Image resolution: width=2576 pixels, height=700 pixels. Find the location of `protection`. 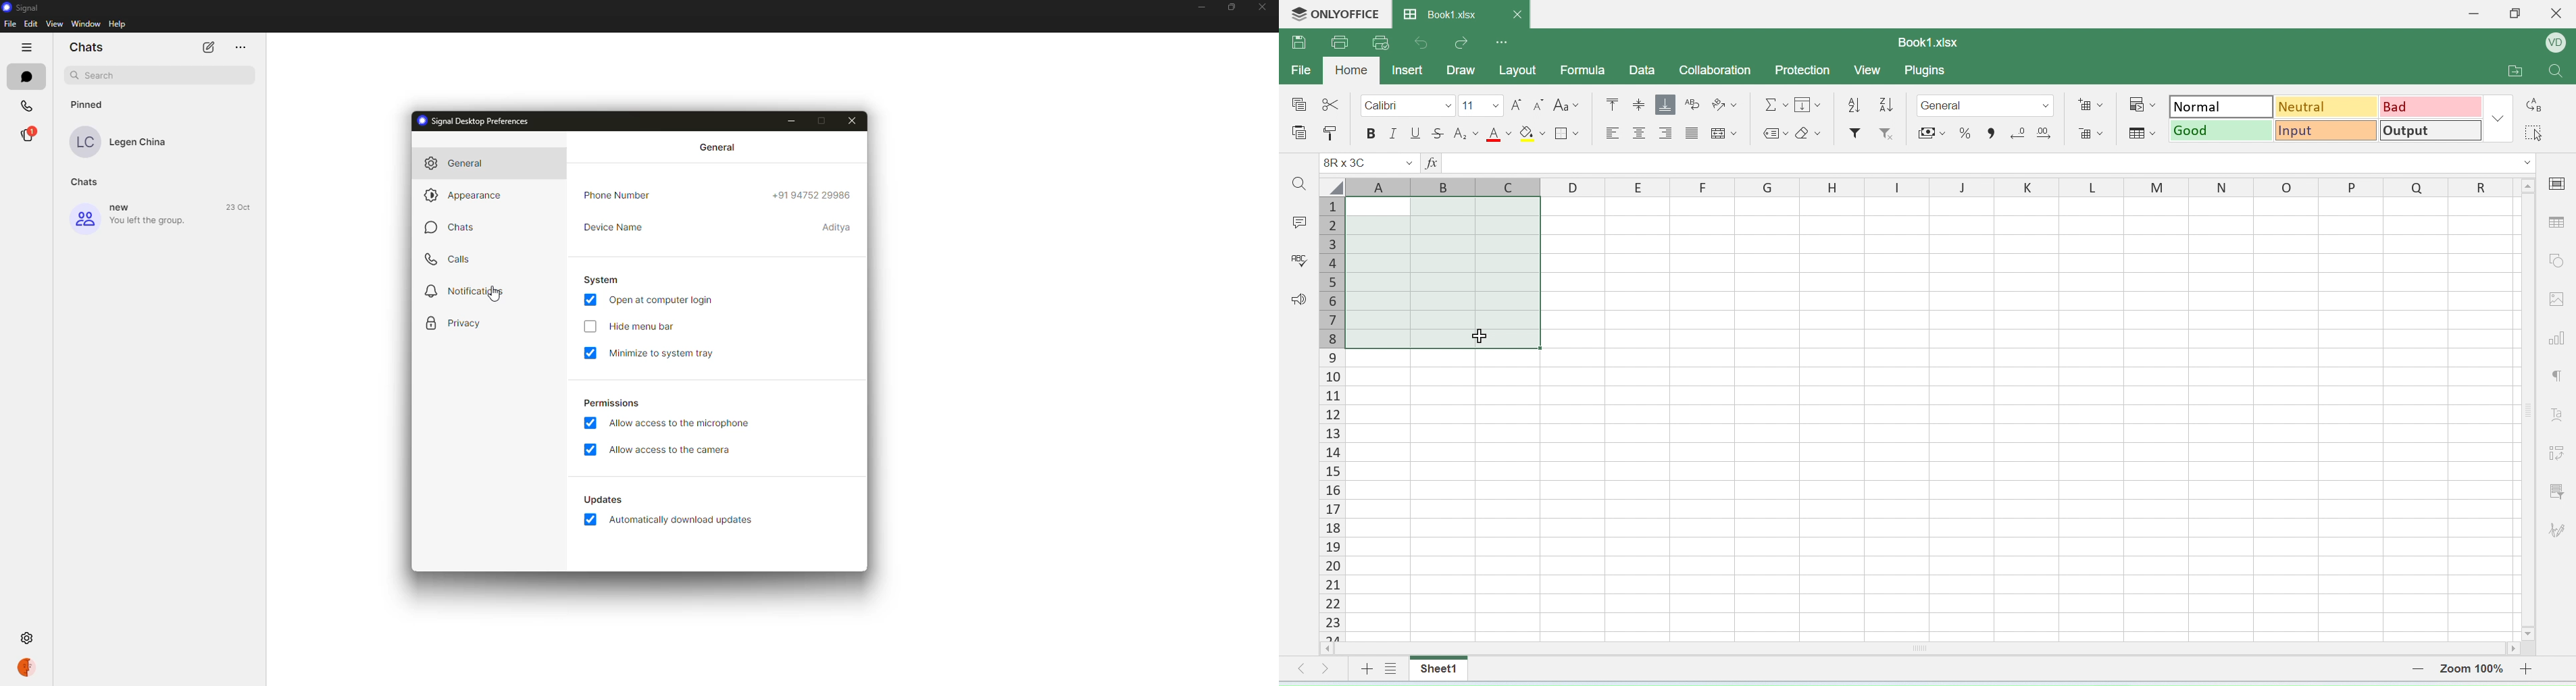

protection is located at coordinates (1800, 70).